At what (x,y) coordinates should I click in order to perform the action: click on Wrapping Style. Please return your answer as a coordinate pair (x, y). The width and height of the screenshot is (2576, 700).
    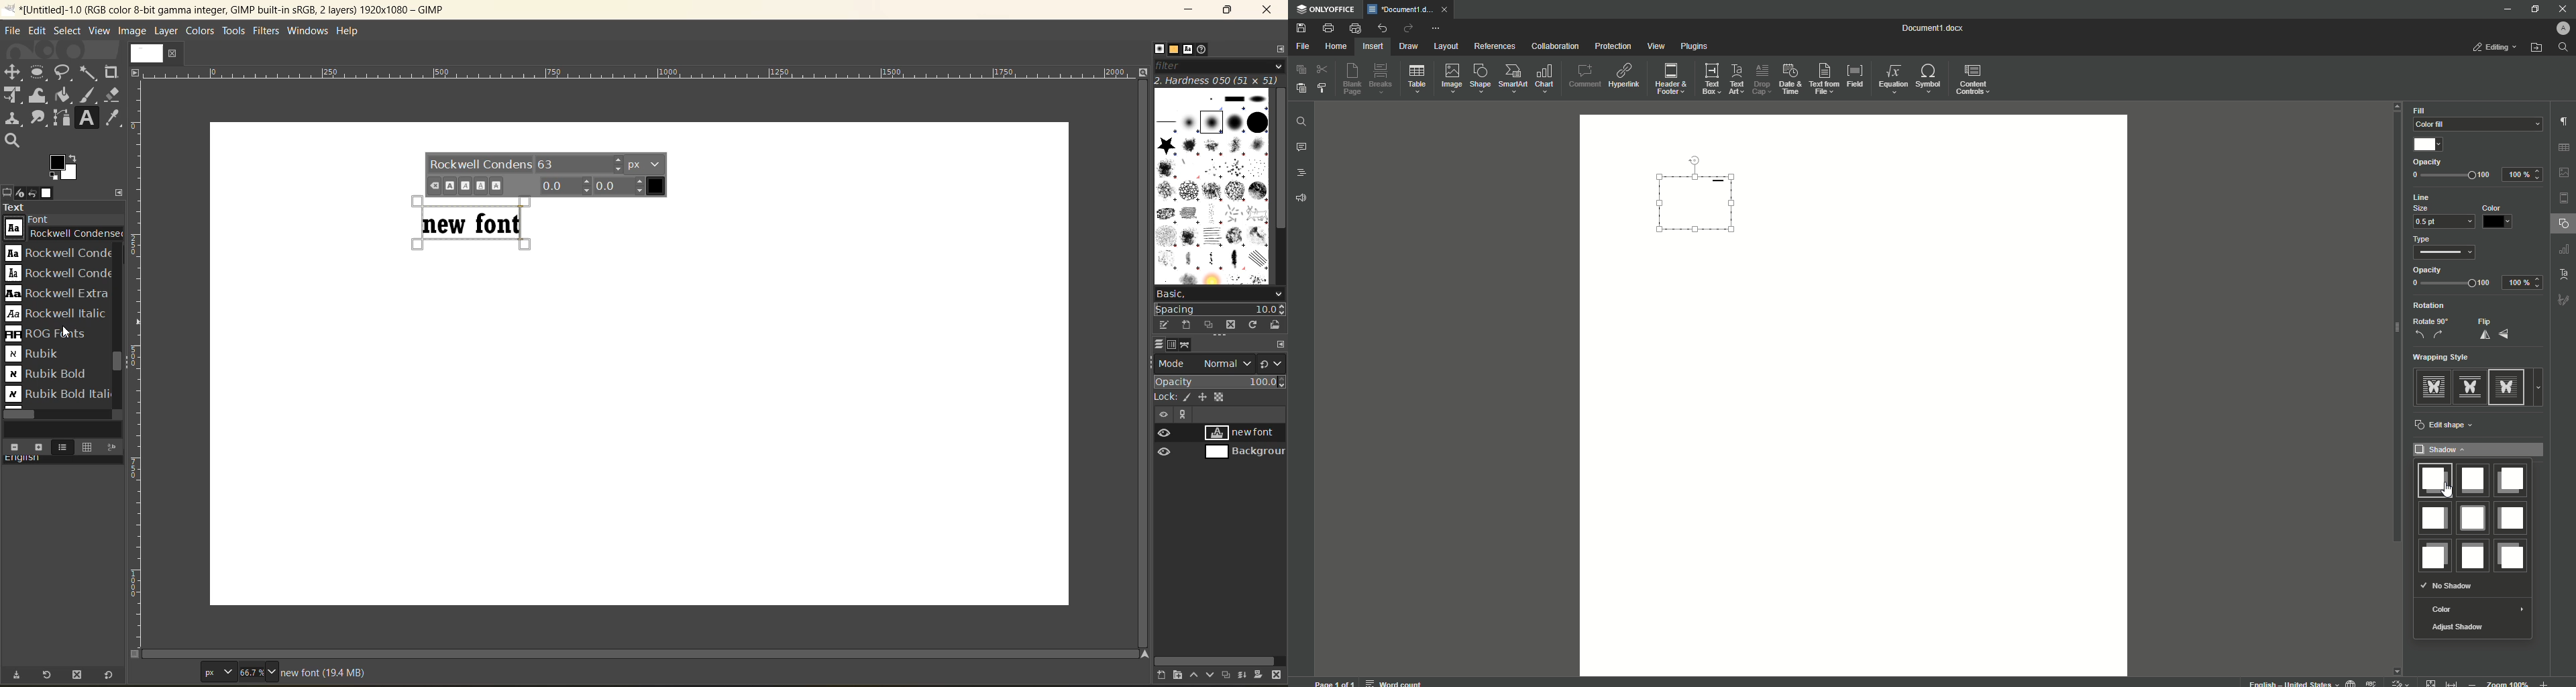
    Looking at the image, I should click on (2447, 358).